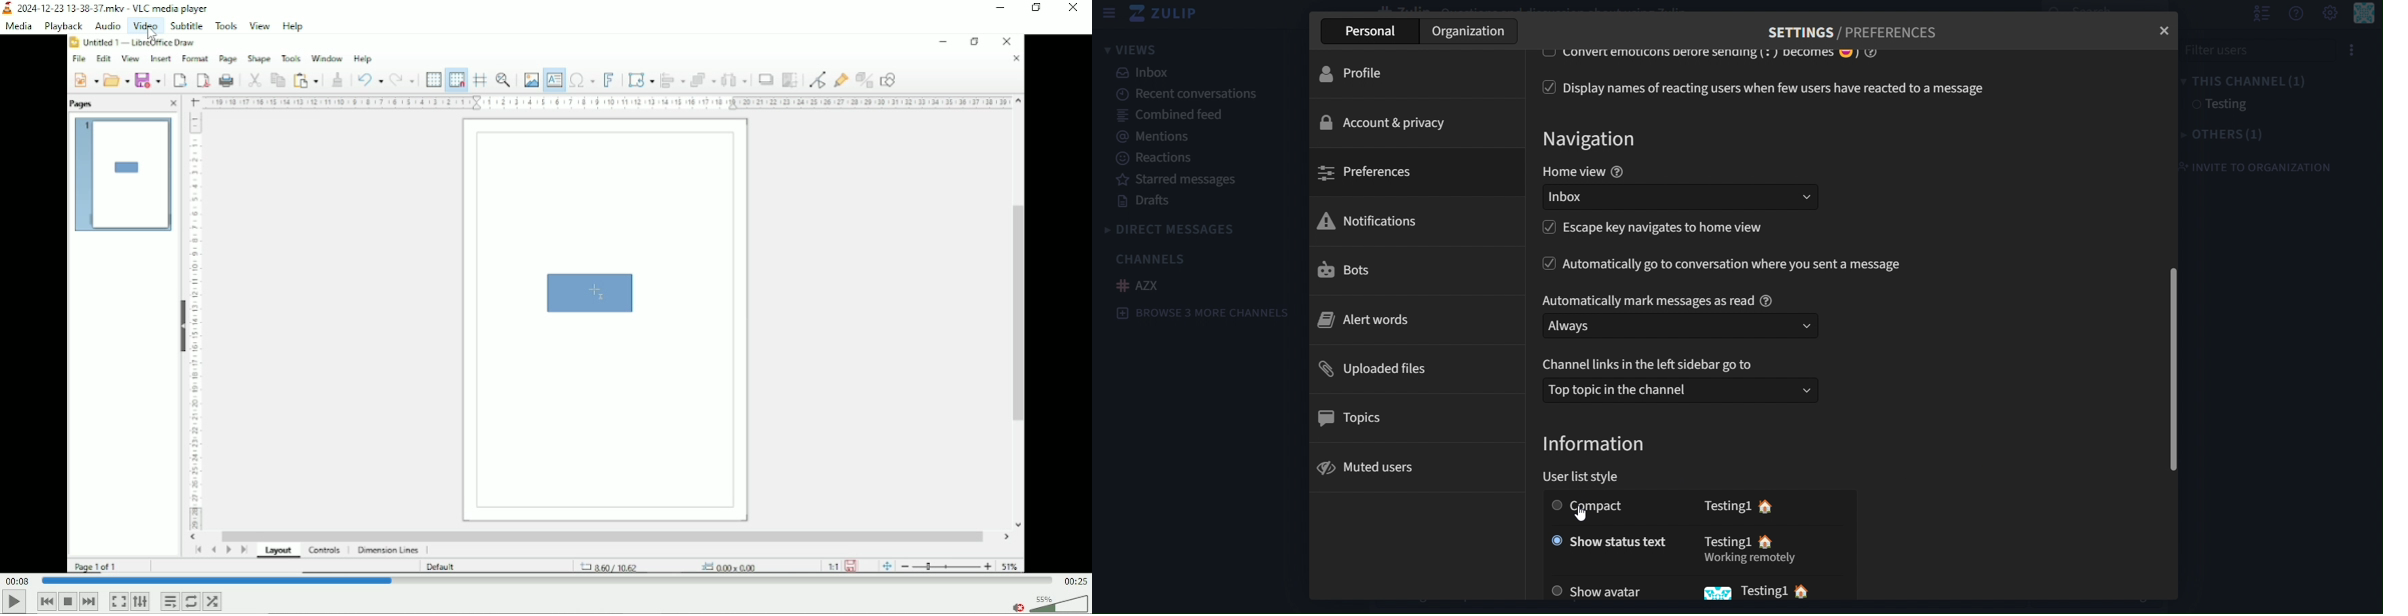  I want to click on View, so click(260, 26).